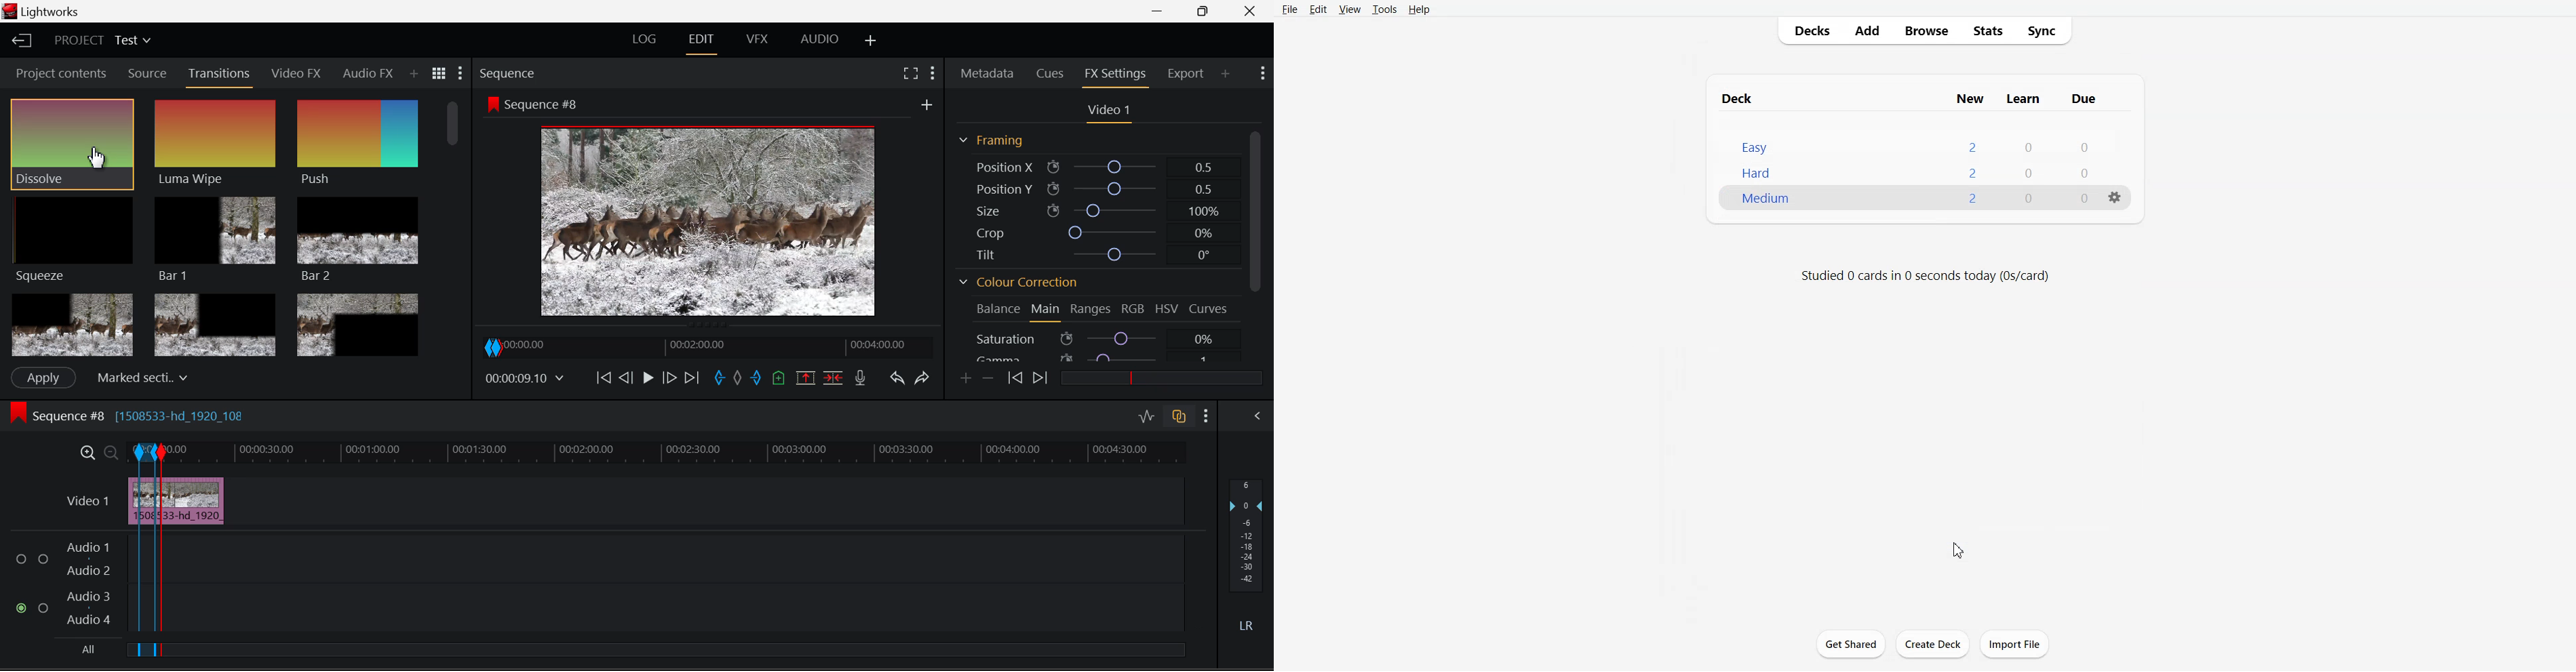 The height and width of the screenshot is (672, 2576). What do you see at coordinates (88, 597) in the screenshot?
I see `Audio 3` at bounding box center [88, 597].